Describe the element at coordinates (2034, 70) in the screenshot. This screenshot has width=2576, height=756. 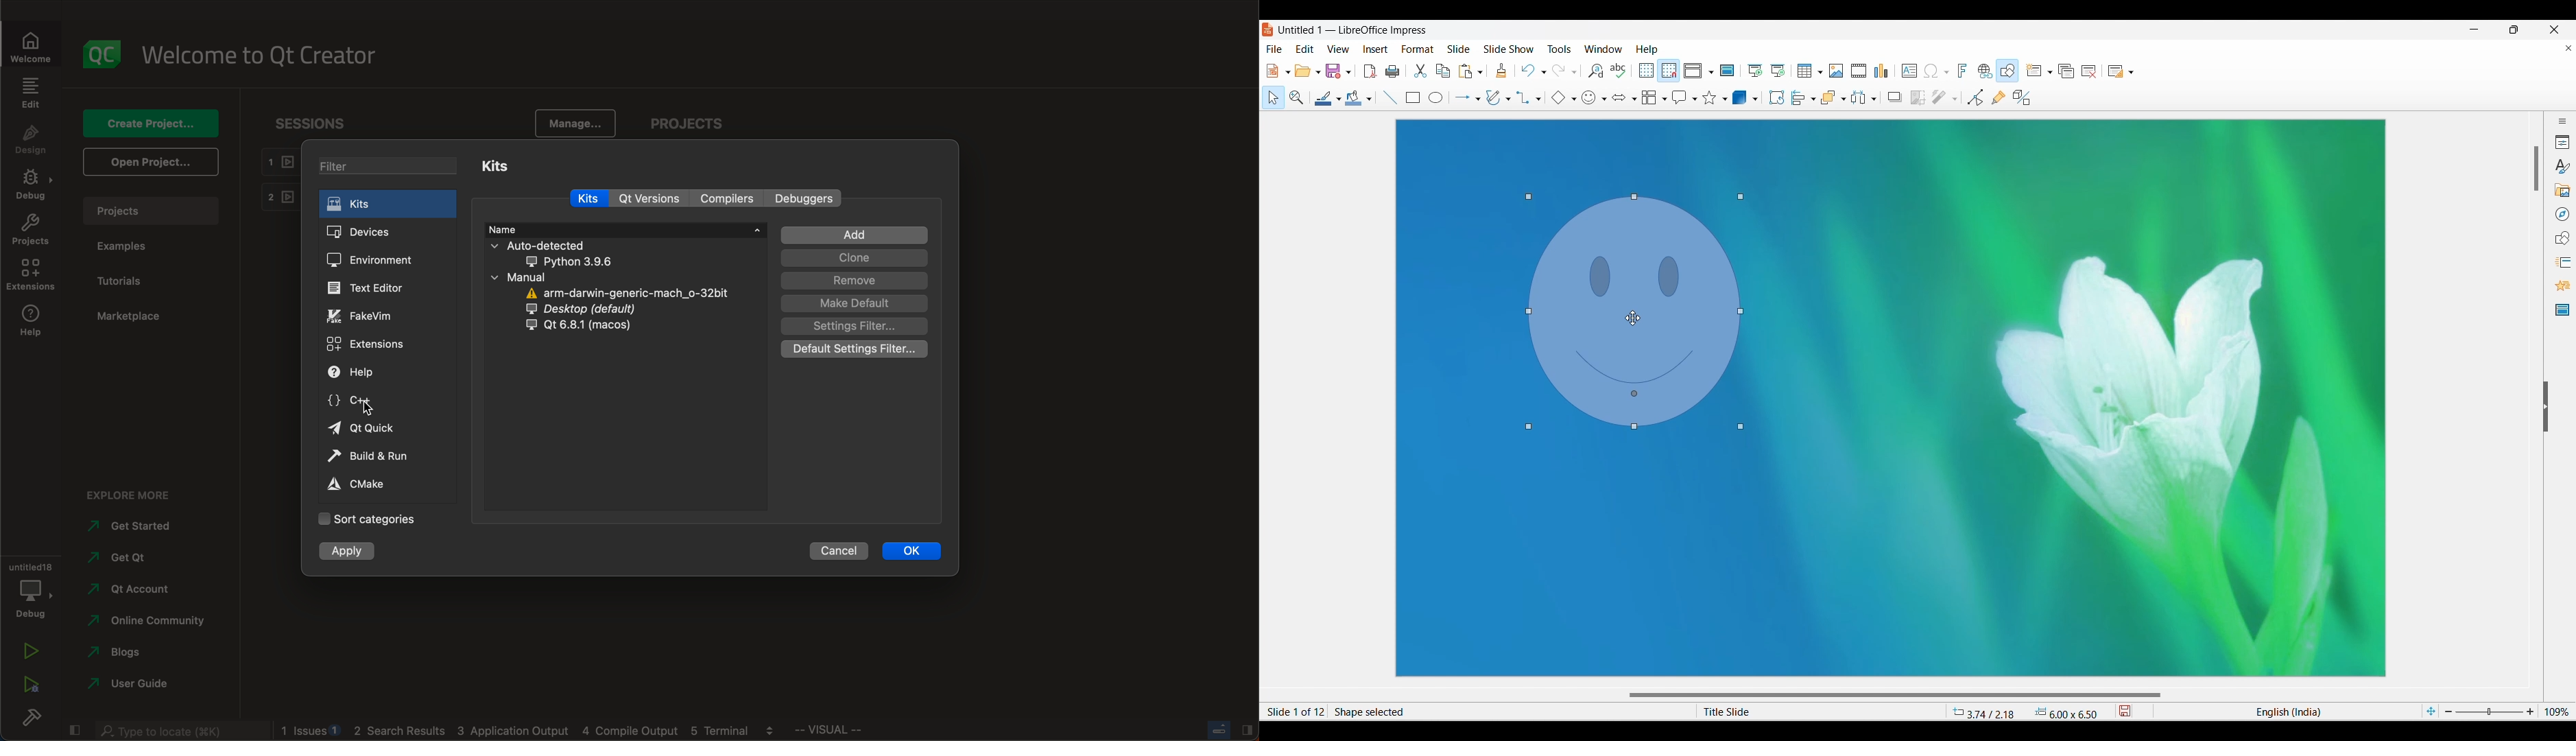
I see `New slide` at that location.